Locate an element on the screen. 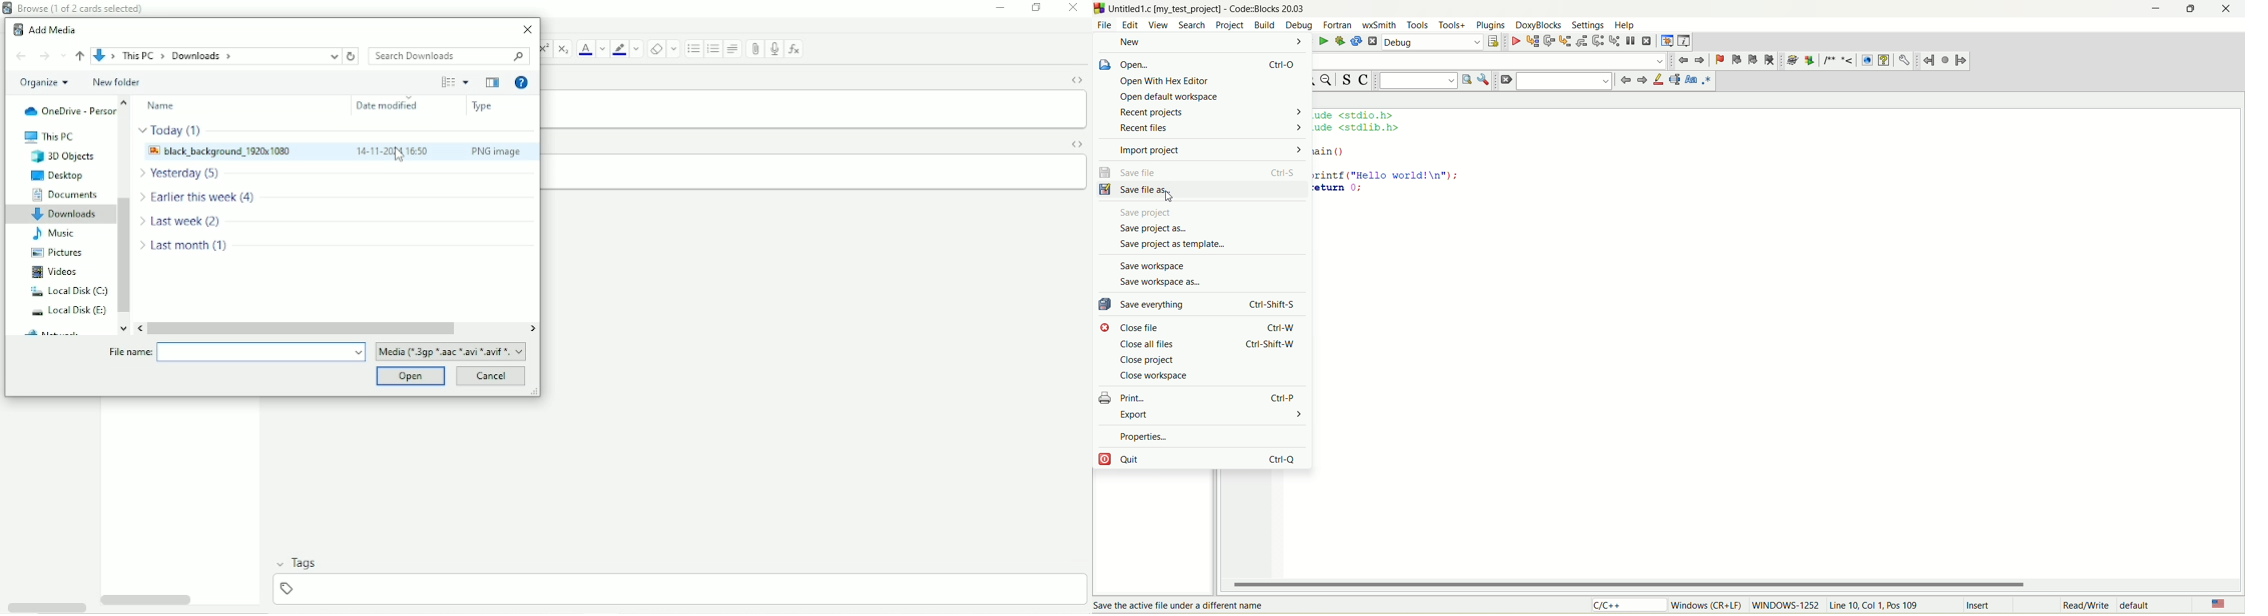  next instruction is located at coordinates (1597, 40).